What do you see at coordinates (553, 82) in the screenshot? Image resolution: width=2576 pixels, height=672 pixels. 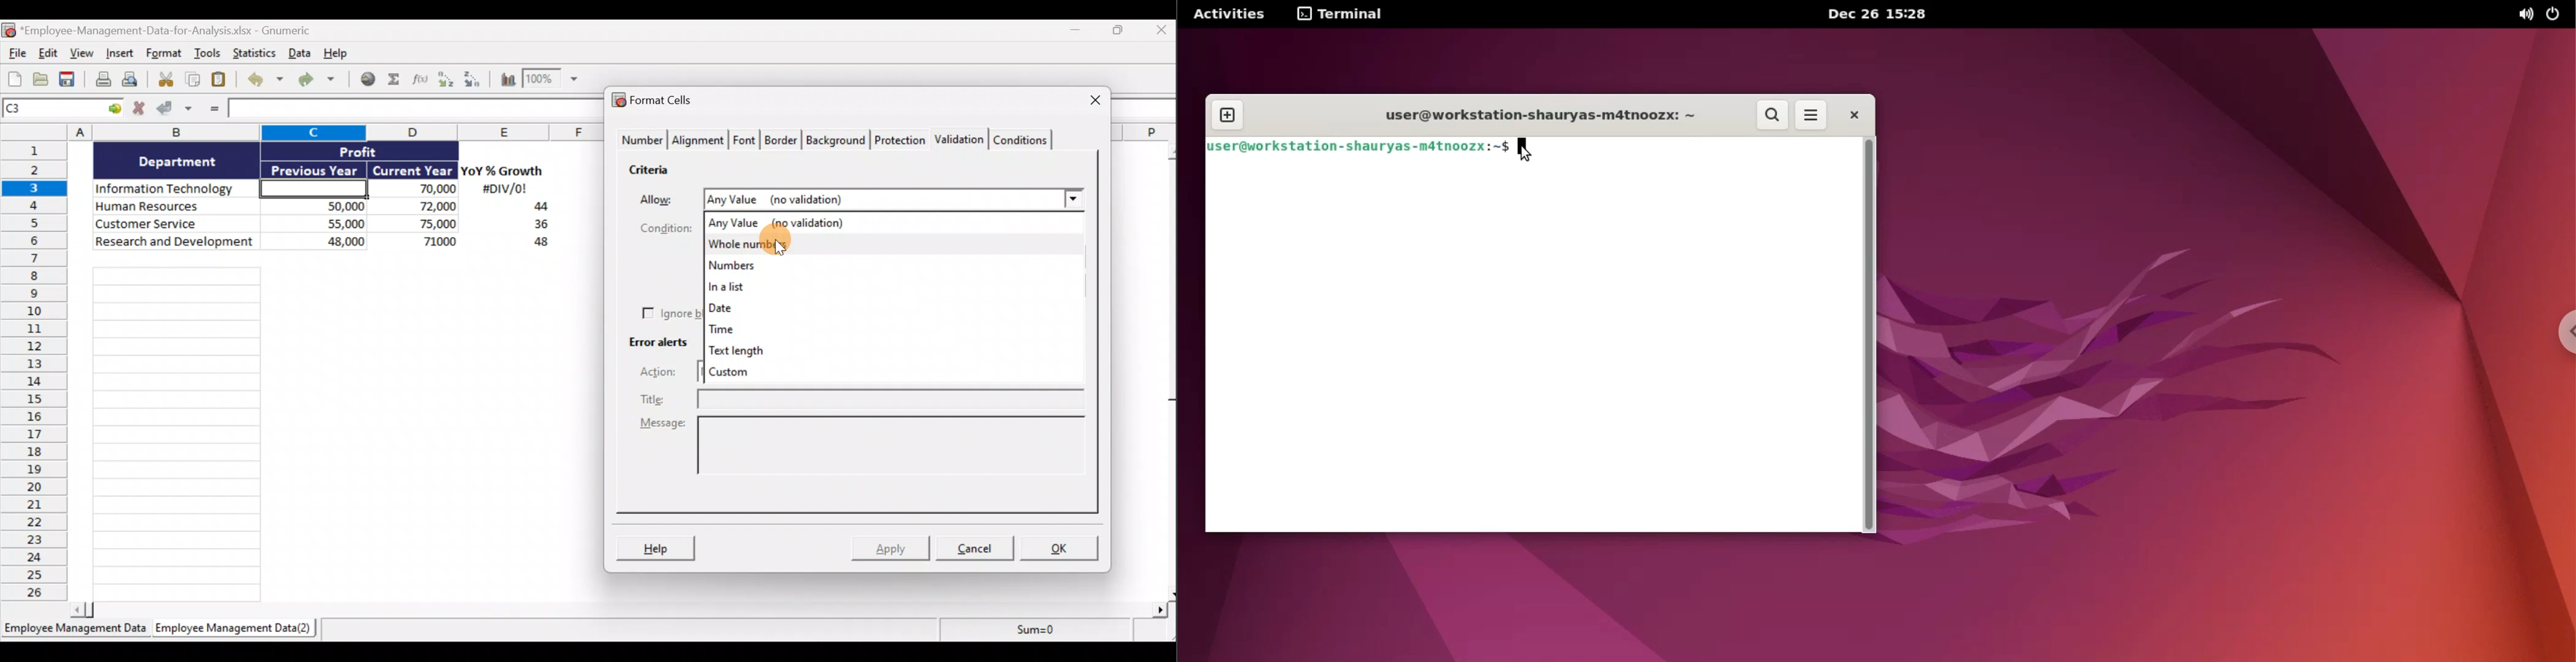 I see `Zoom` at bounding box center [553, 82].